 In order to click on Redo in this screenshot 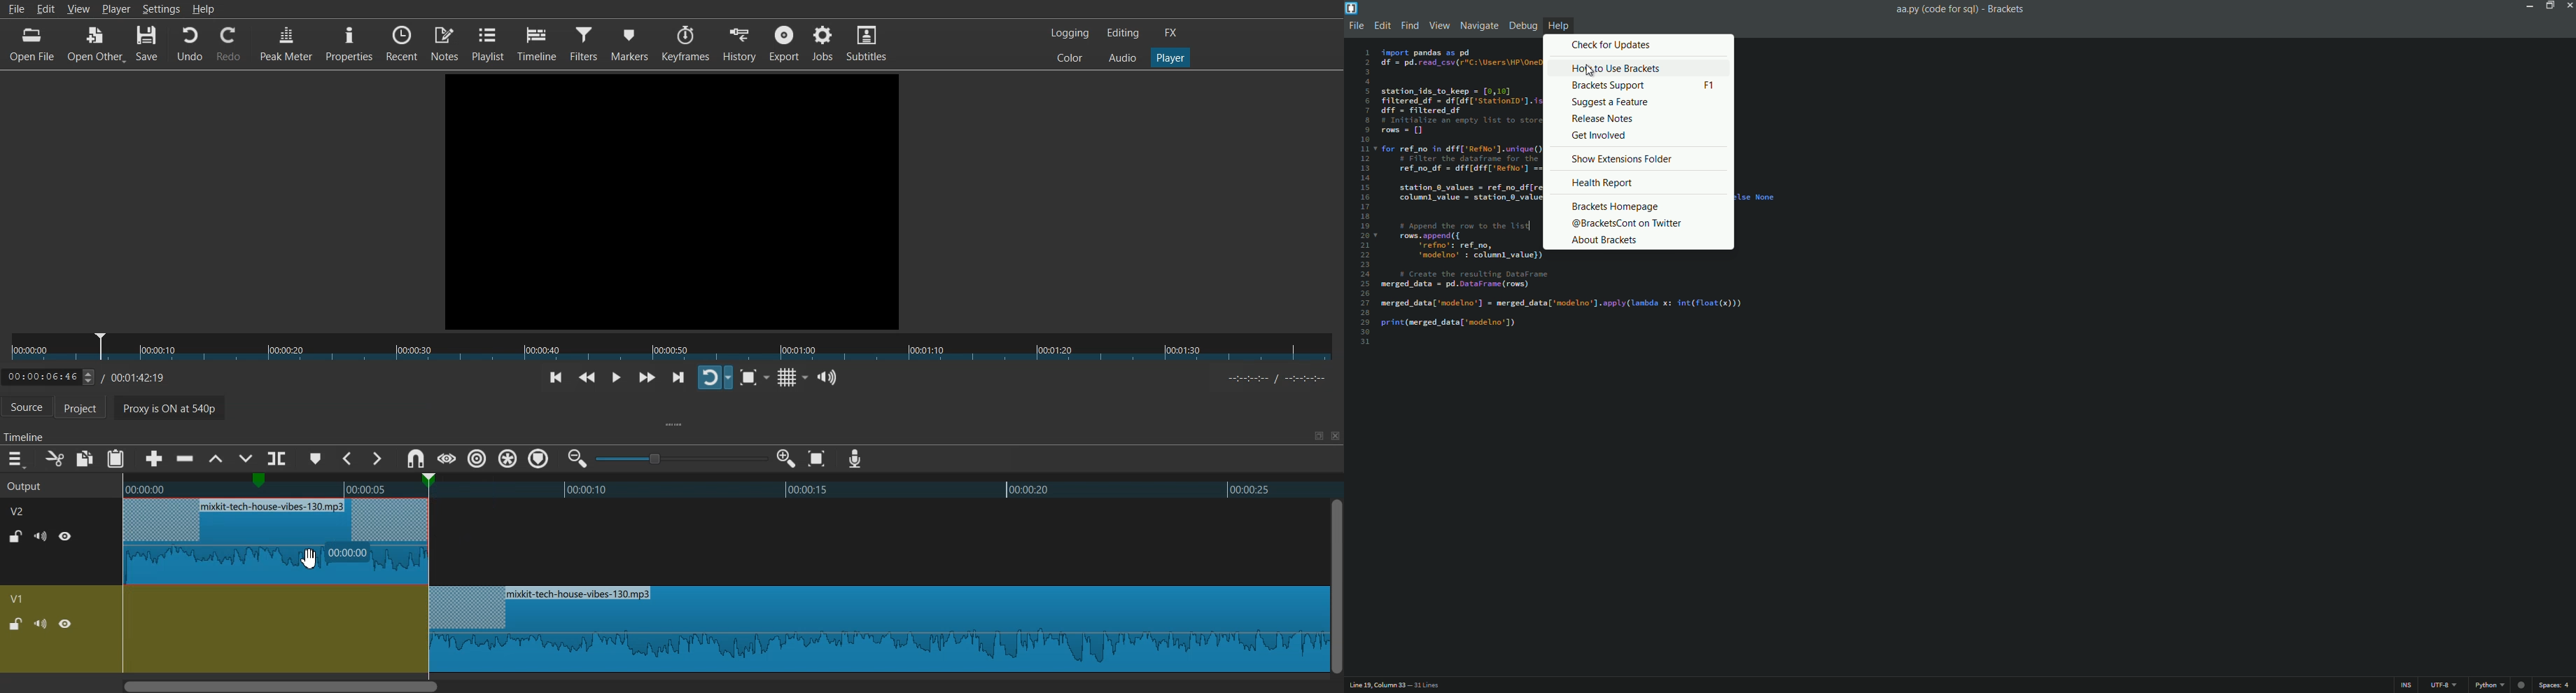, I will do `click(229, 44)`.